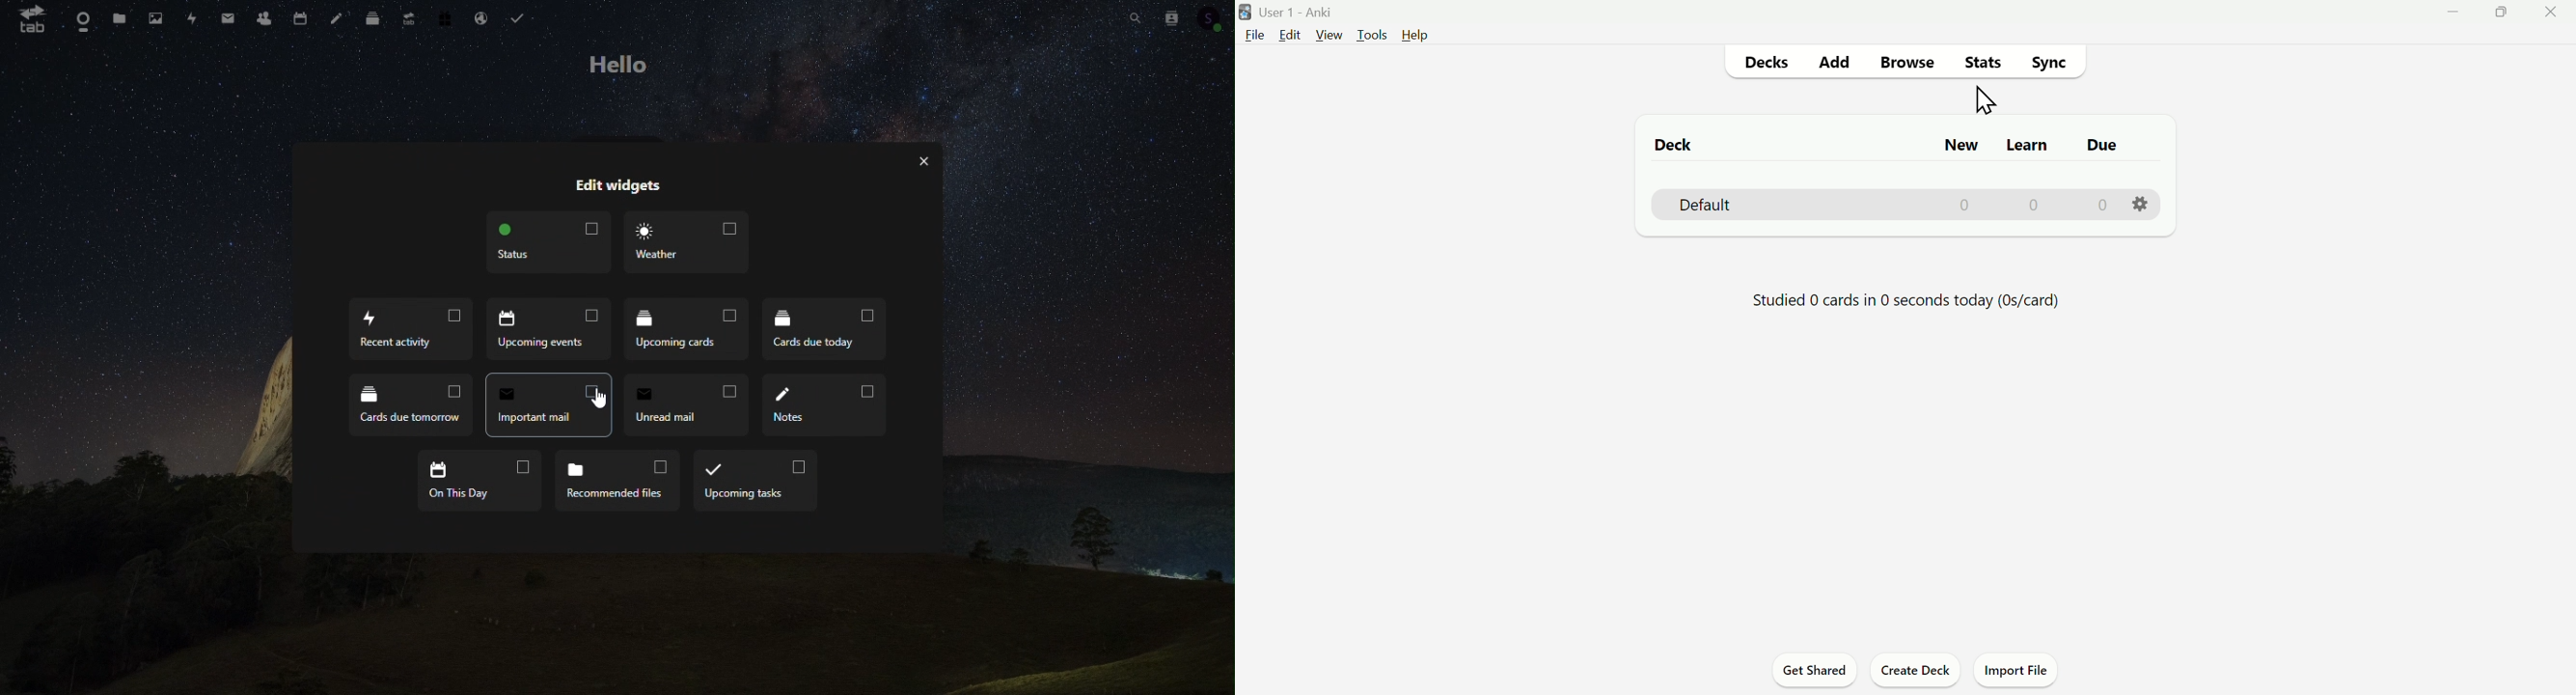 This screenshot has width=2576, height=700. Describe the element at coordinates (2055, 66) in the screenshot. I see `Sync` at that location.